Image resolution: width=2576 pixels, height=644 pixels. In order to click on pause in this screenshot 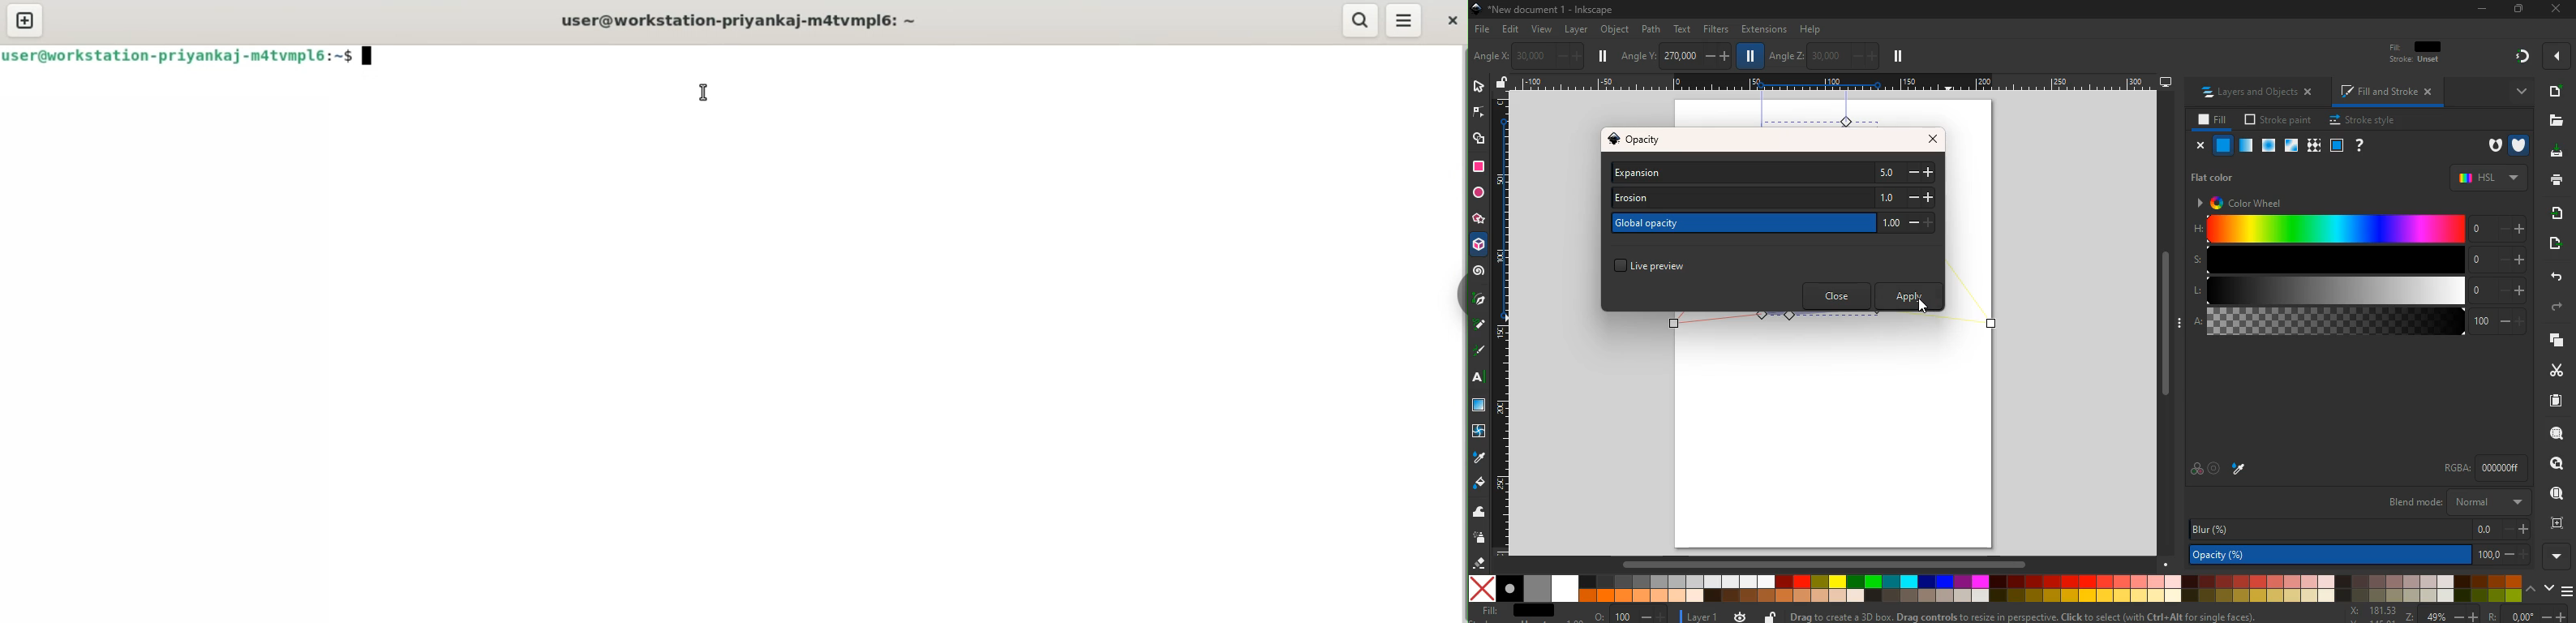, I will do `click(1897, 57)`.